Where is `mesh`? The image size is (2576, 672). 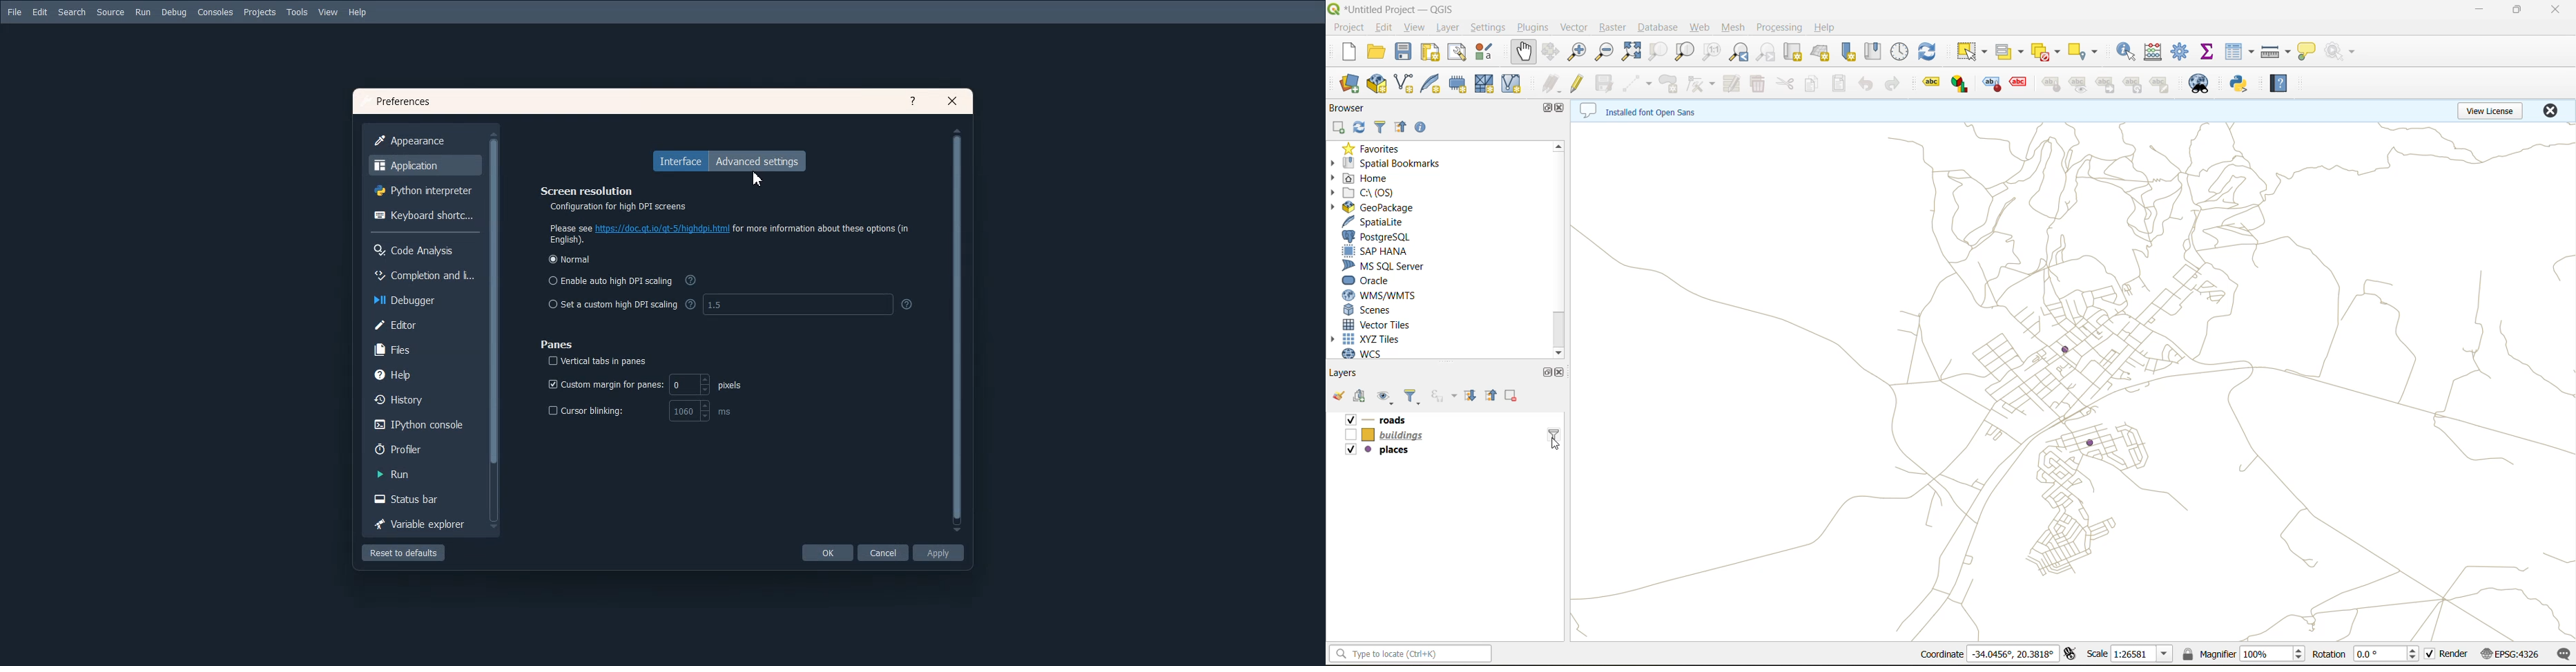
mesh is located at coordinates (1733, 28).